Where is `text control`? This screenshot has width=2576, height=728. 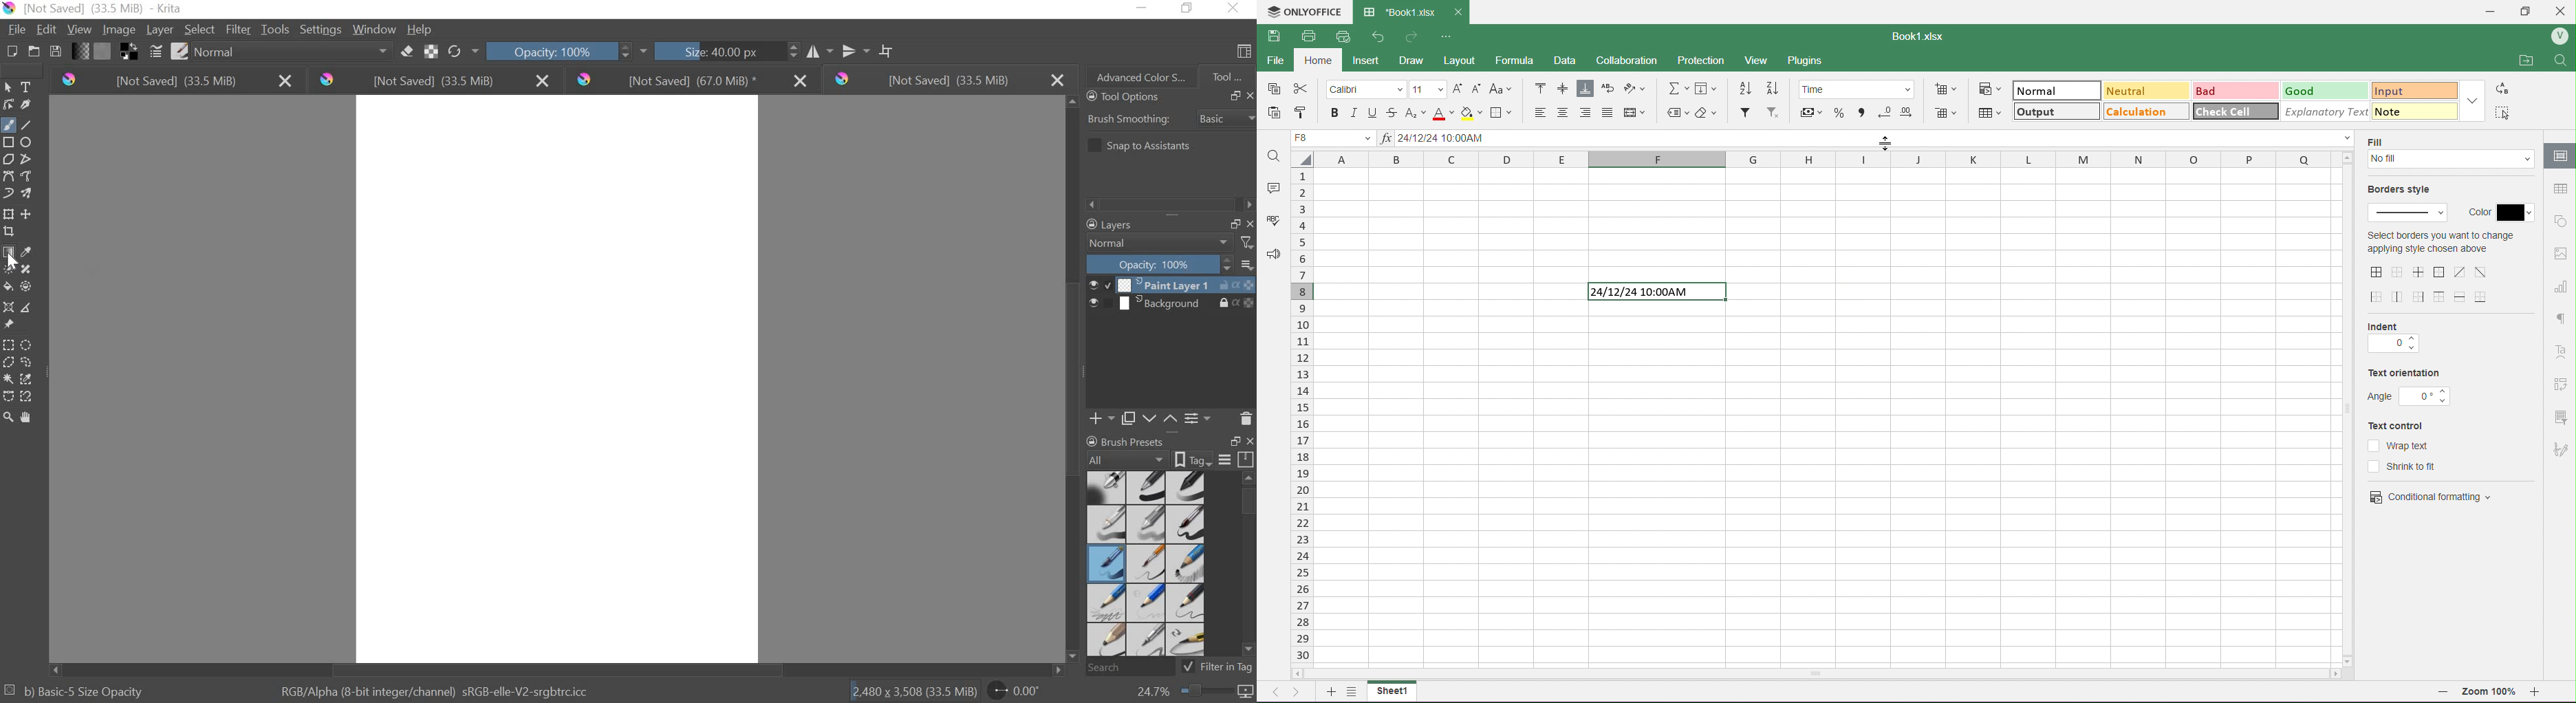
text control is located at coordinates (2404, 426).